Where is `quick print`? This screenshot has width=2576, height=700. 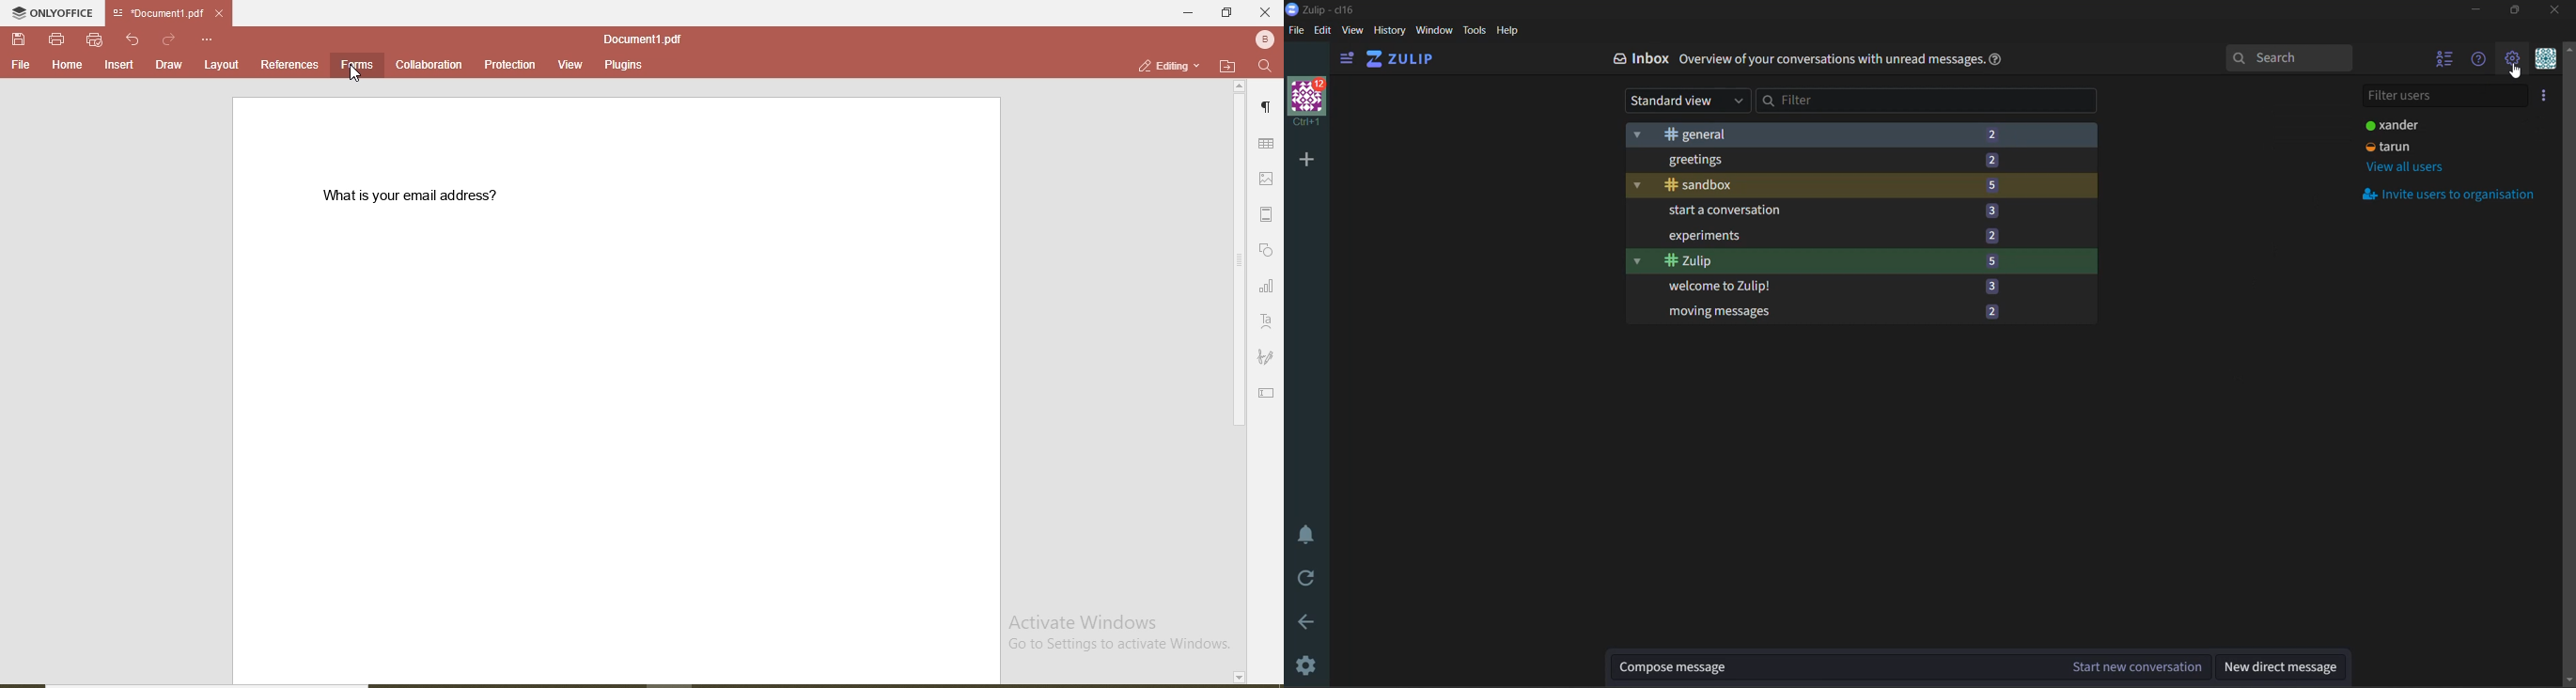 quick print is located at coordinates (95, 39).